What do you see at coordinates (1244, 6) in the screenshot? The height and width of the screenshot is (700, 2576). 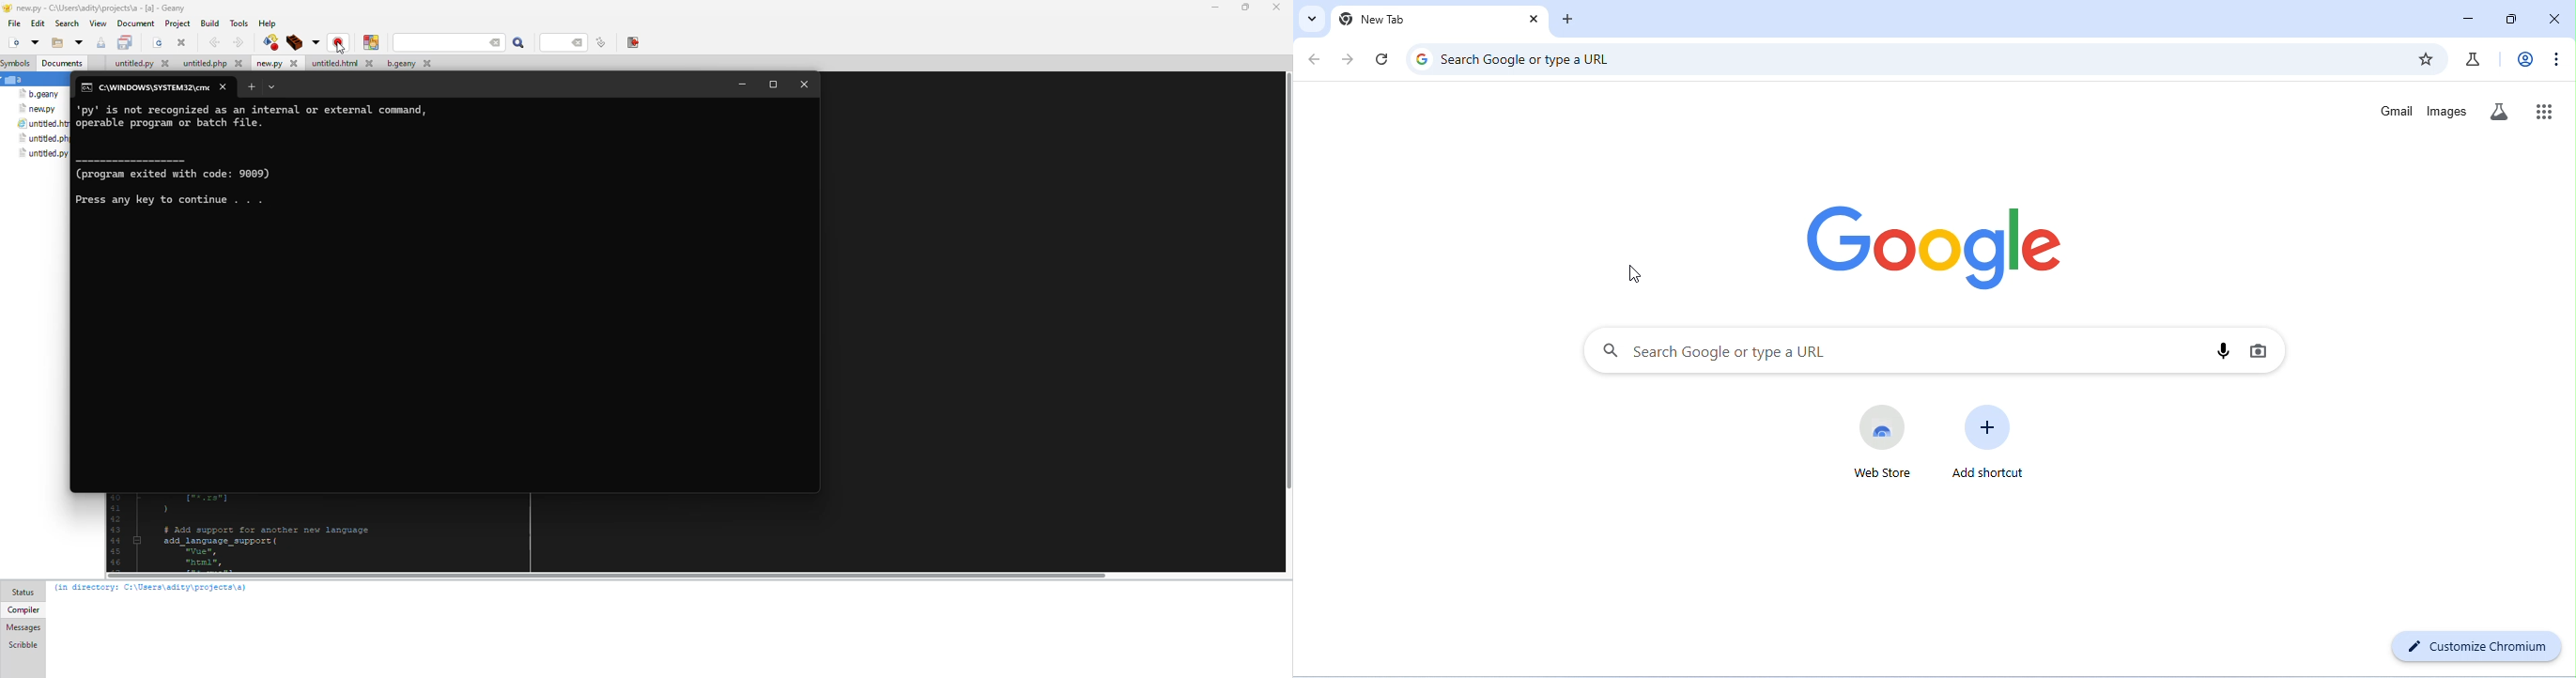 I see `maximize` at bounding box center [1244, 6].